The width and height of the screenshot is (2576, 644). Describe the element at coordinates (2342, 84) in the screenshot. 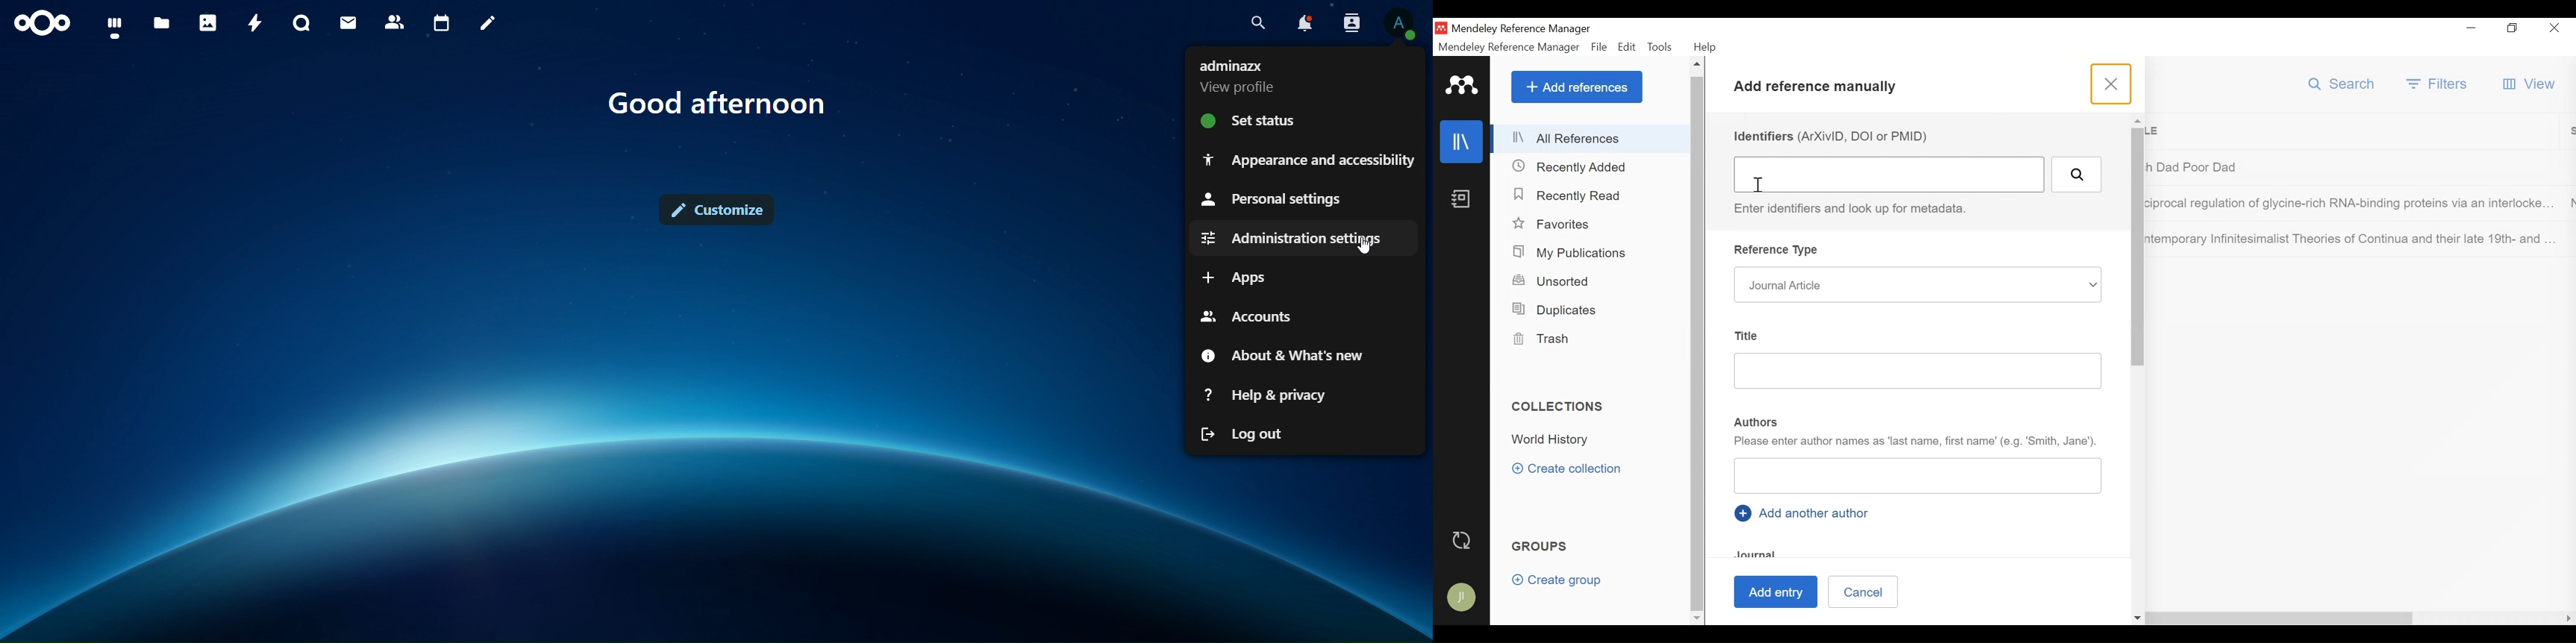

I see `Search` at that location.